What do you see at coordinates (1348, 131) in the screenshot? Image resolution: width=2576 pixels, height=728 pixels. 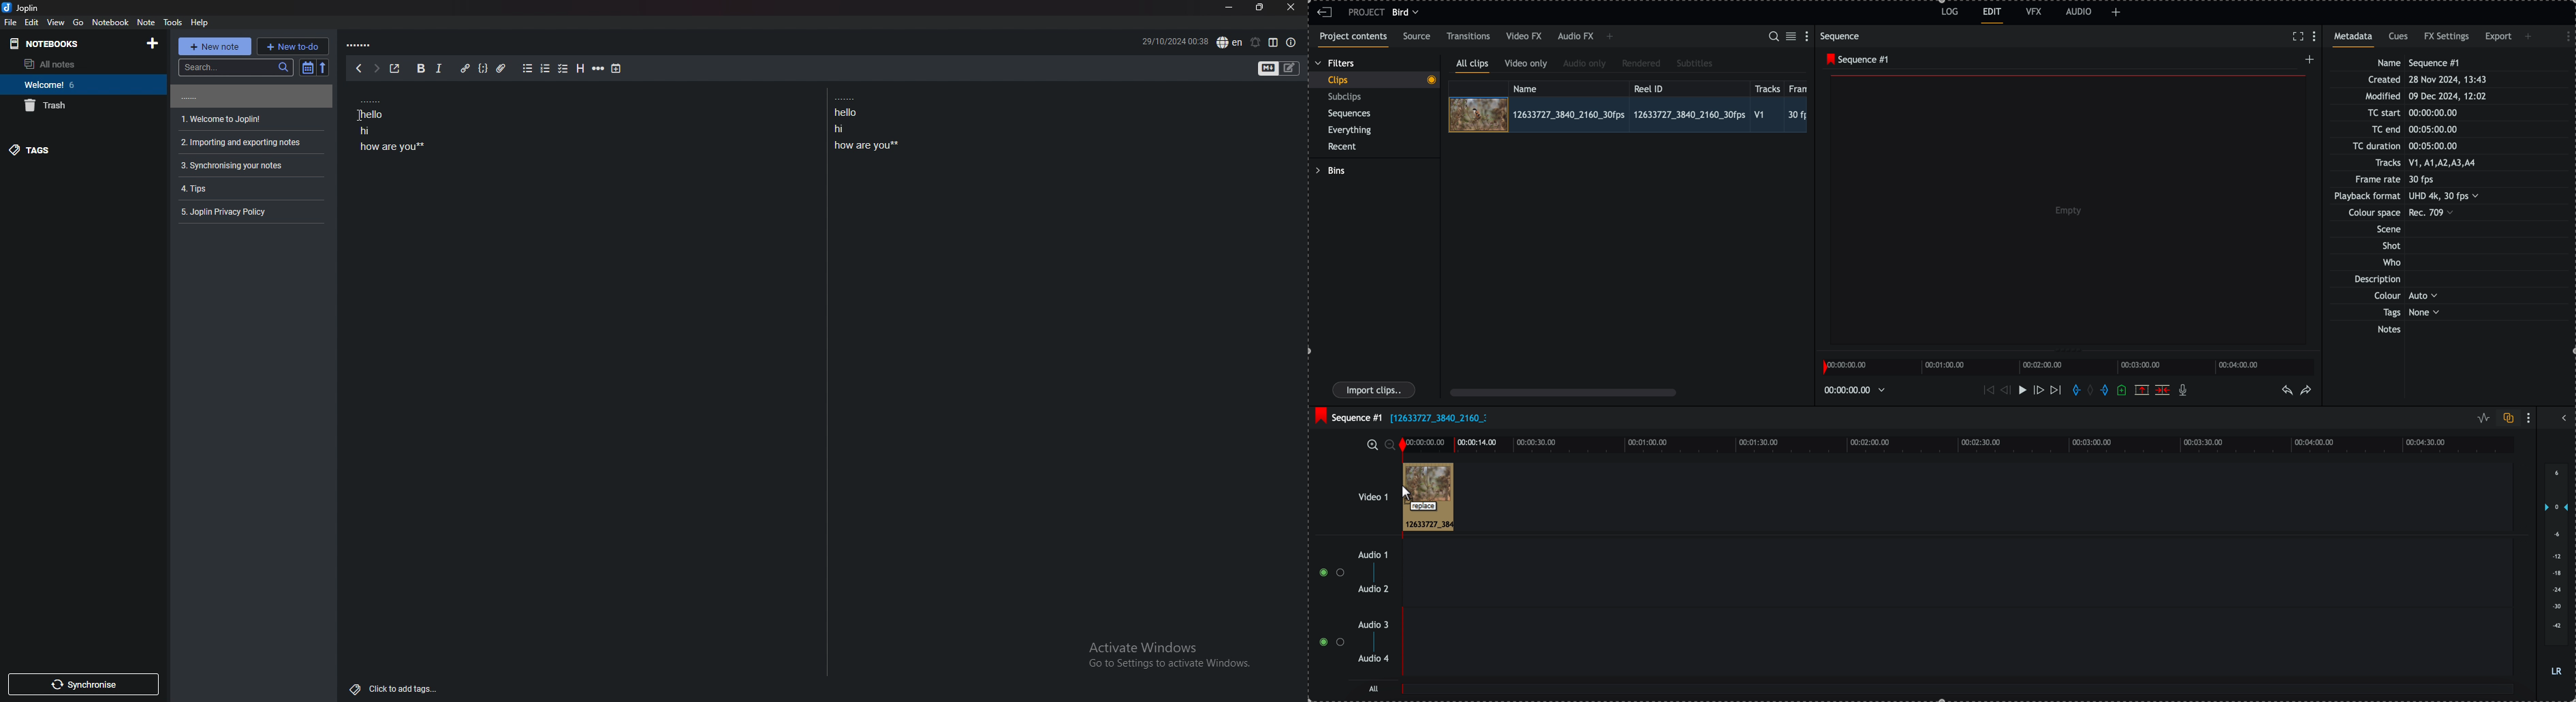 I see `` at bounding box center [1348, 131].